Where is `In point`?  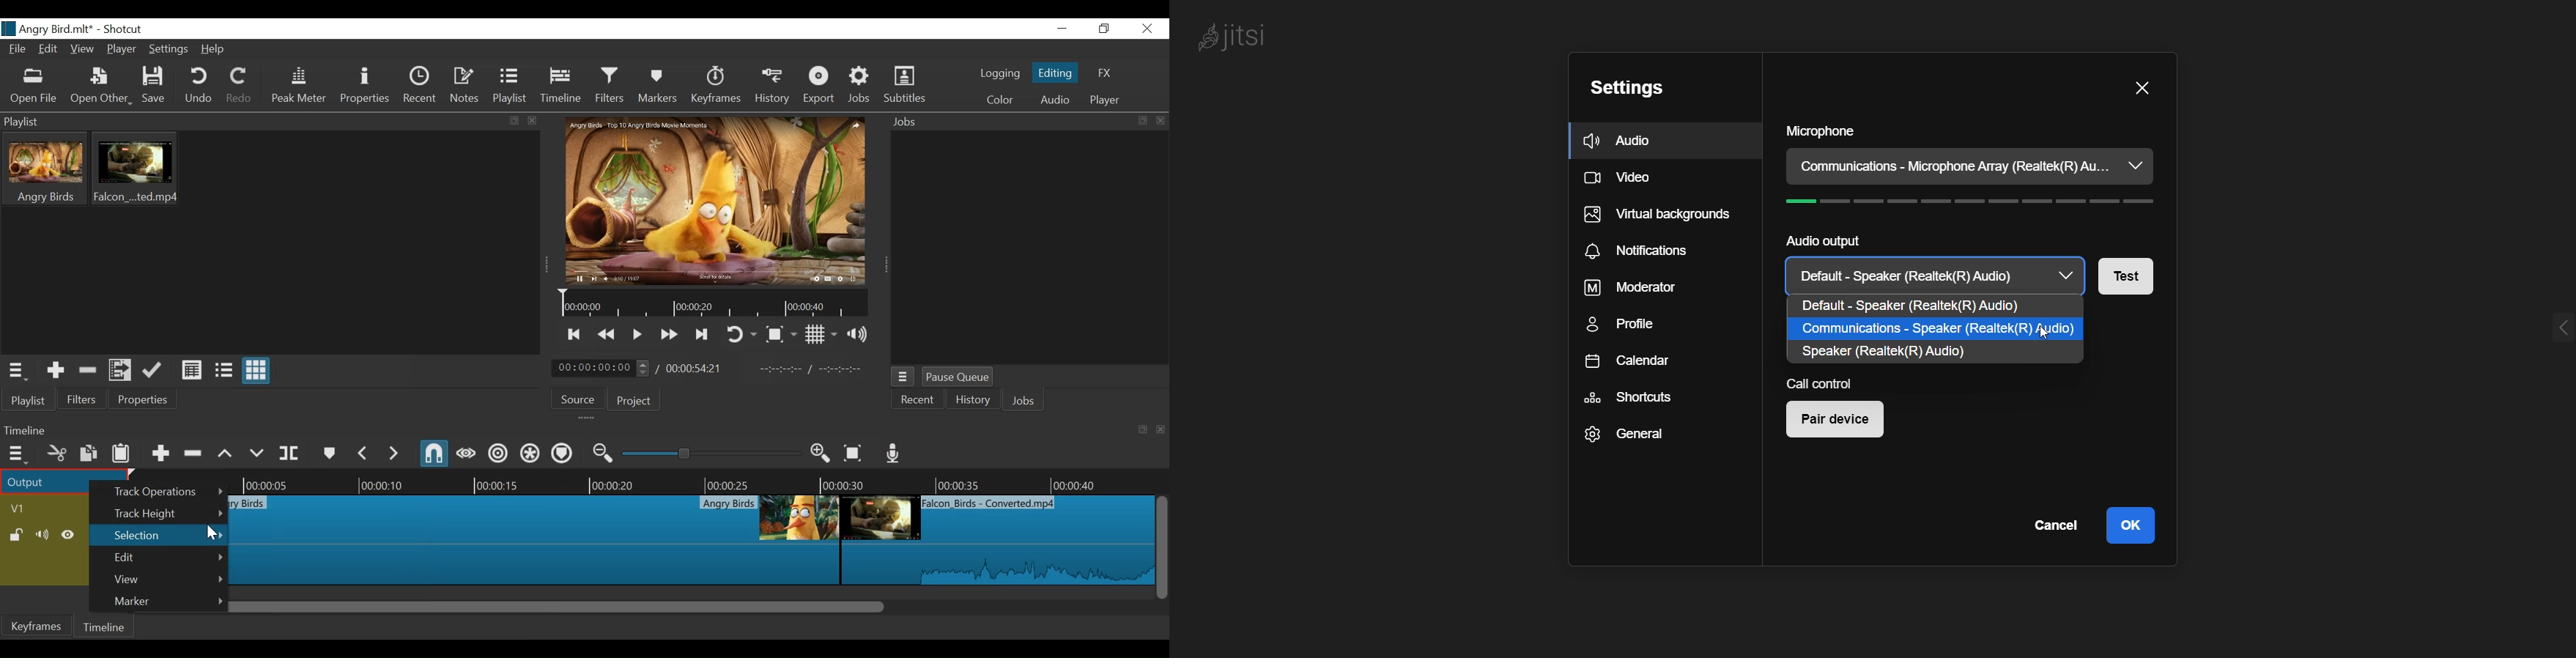 In point is located at coordinates (816, 370).